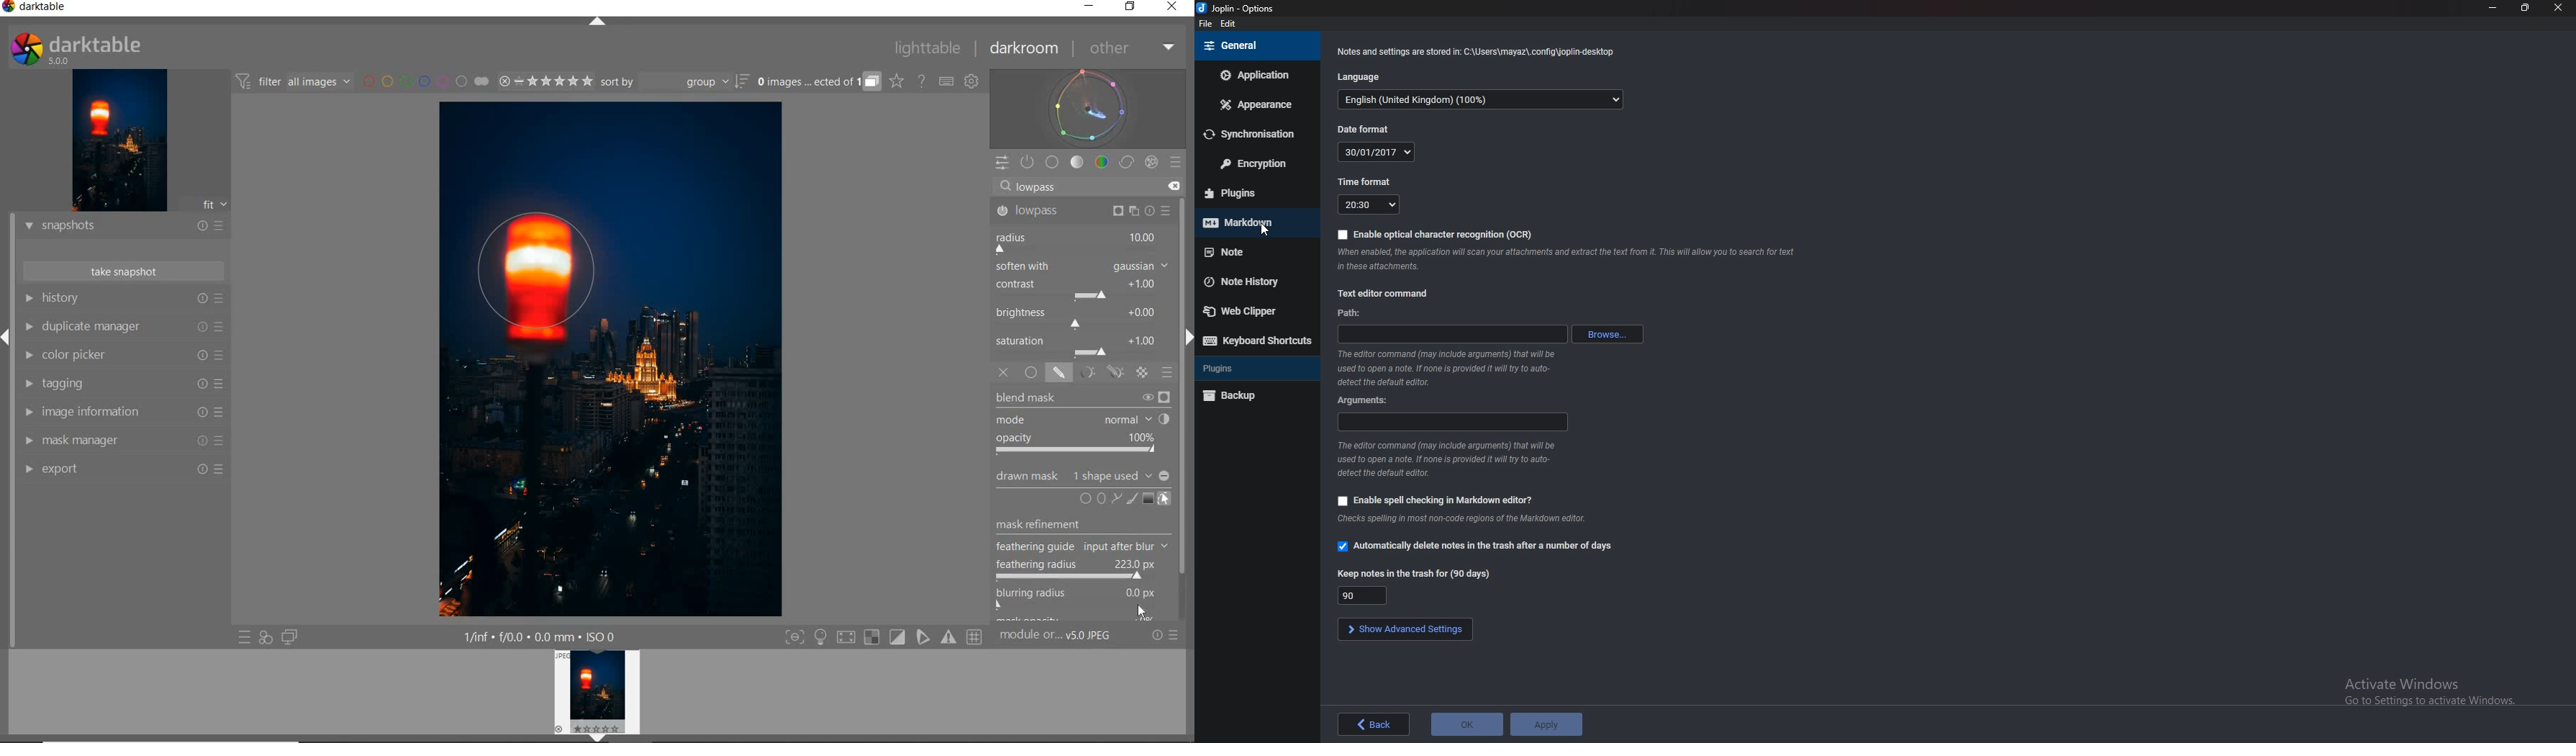  Describe the element at coordinates (1481, 99) in the screenshot. I see `language` at that location.